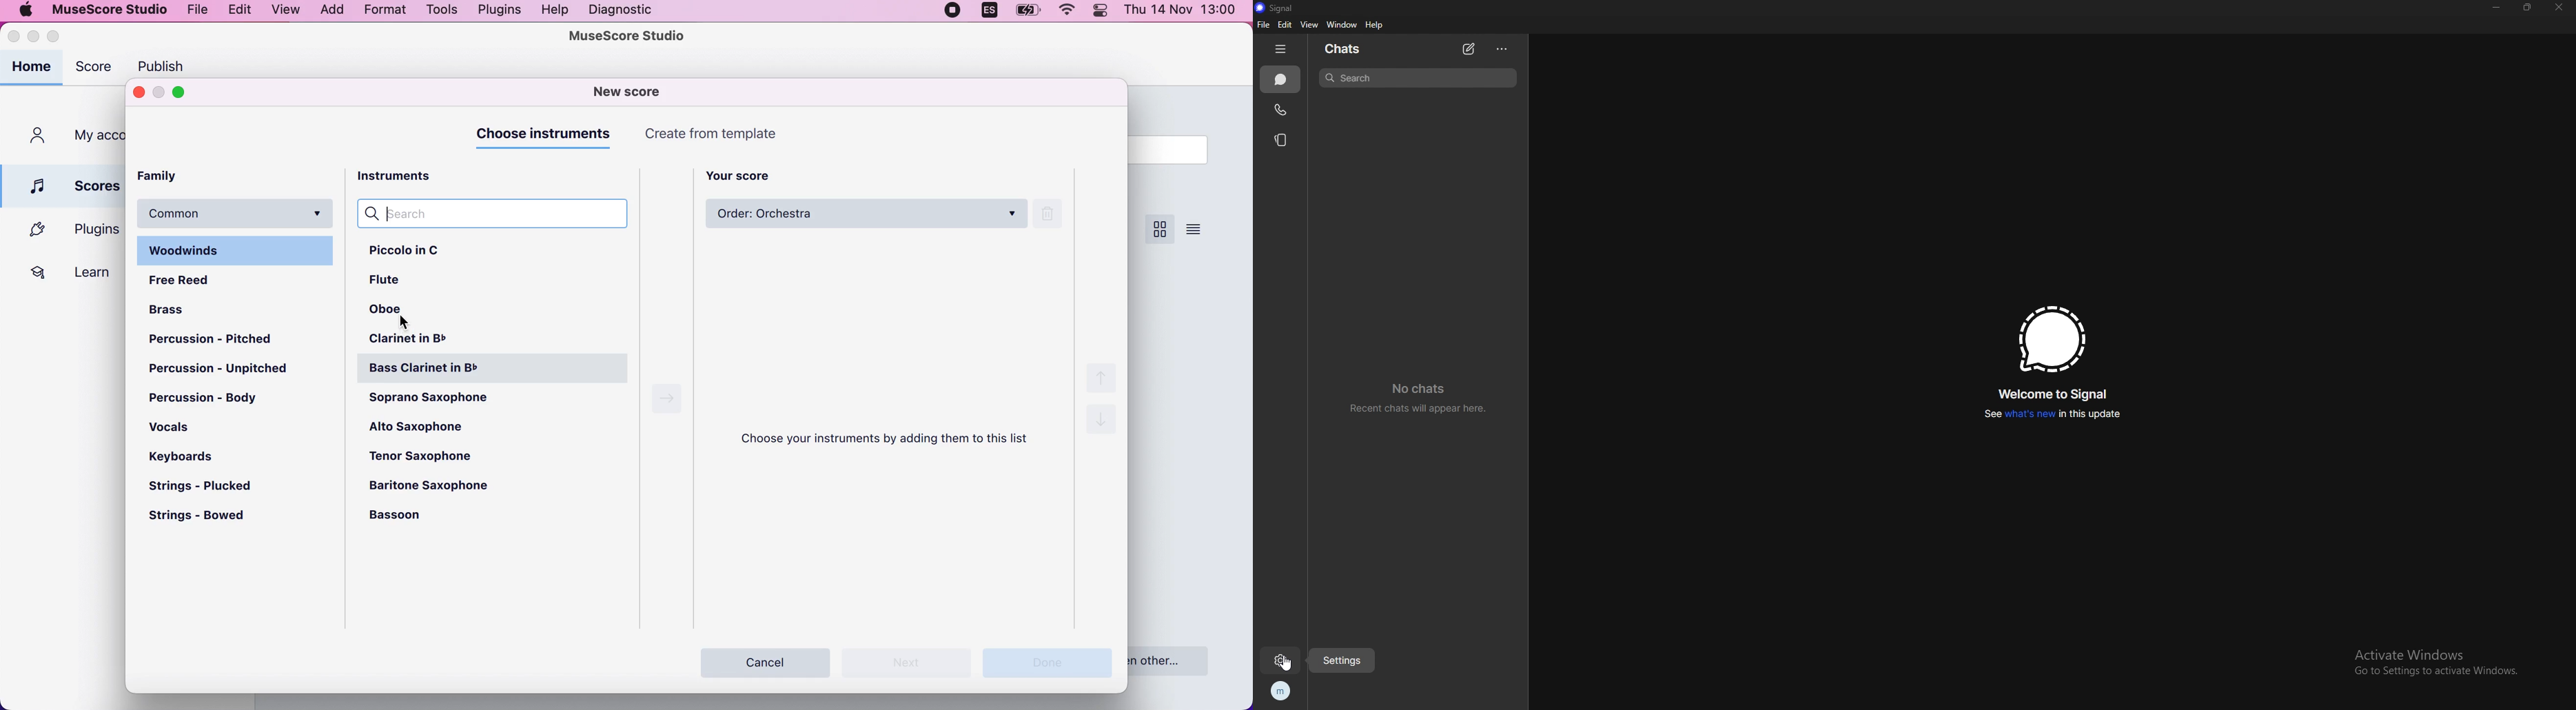 The width and height of the screenshot is (2576, 728). What do you see at coordinates (1282, 48) in the screenshot?
I see `hide tab` at bounding box center [1282, 48].